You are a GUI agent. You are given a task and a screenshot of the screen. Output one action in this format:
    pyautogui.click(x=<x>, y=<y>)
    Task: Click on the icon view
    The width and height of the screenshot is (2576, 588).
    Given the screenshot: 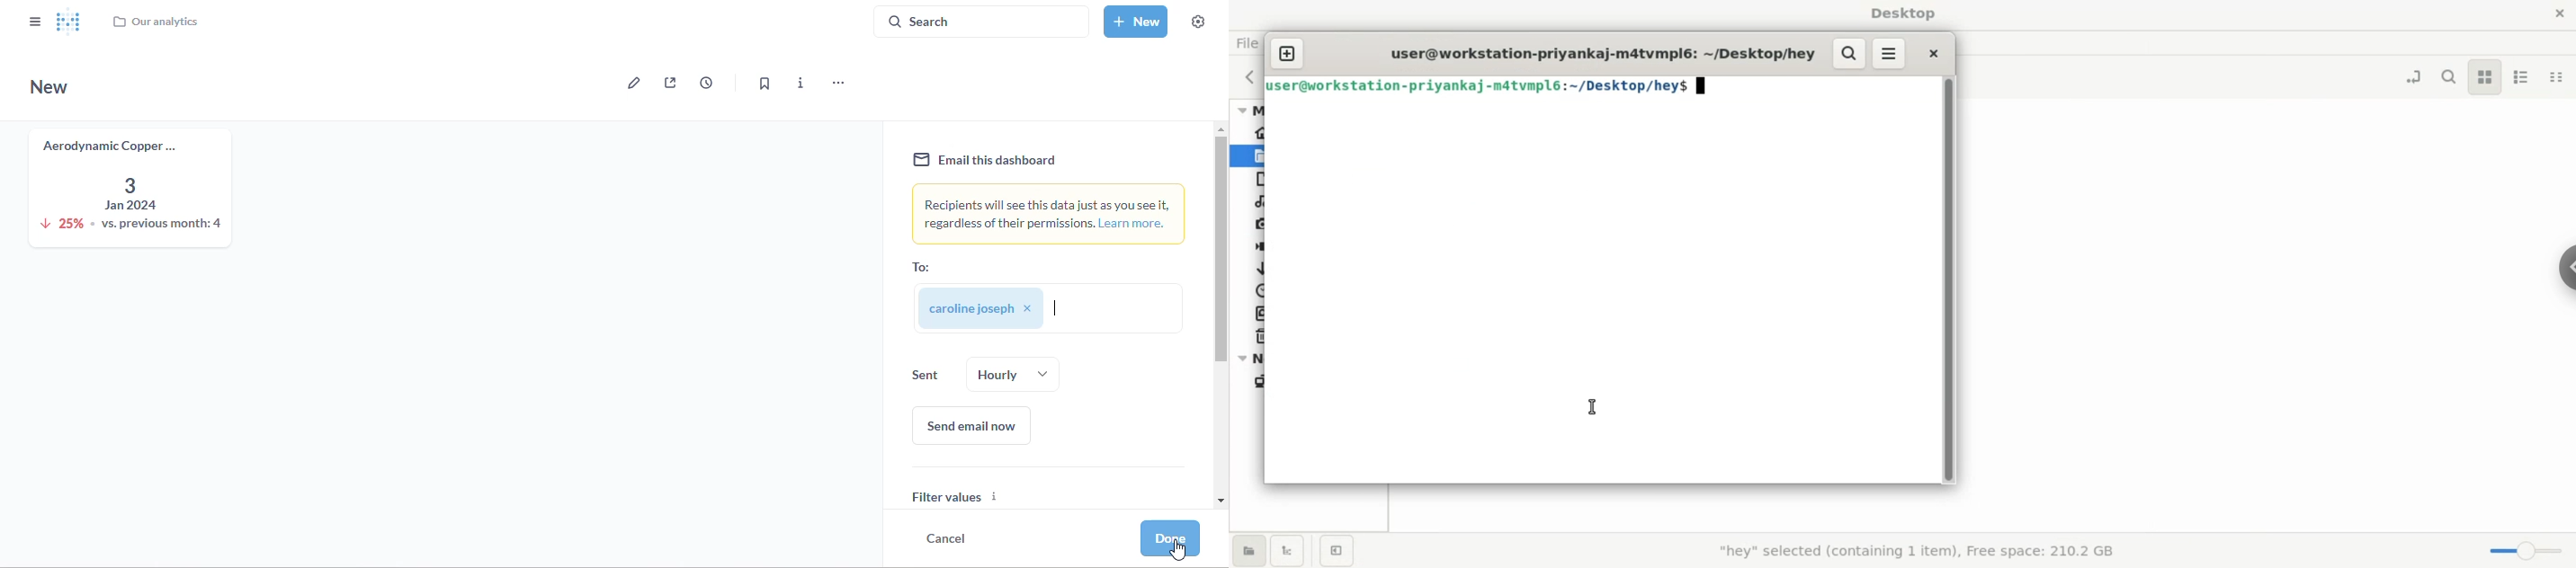 What is the action you would take?
    pyautogui.click(x=2486, y=79)
    